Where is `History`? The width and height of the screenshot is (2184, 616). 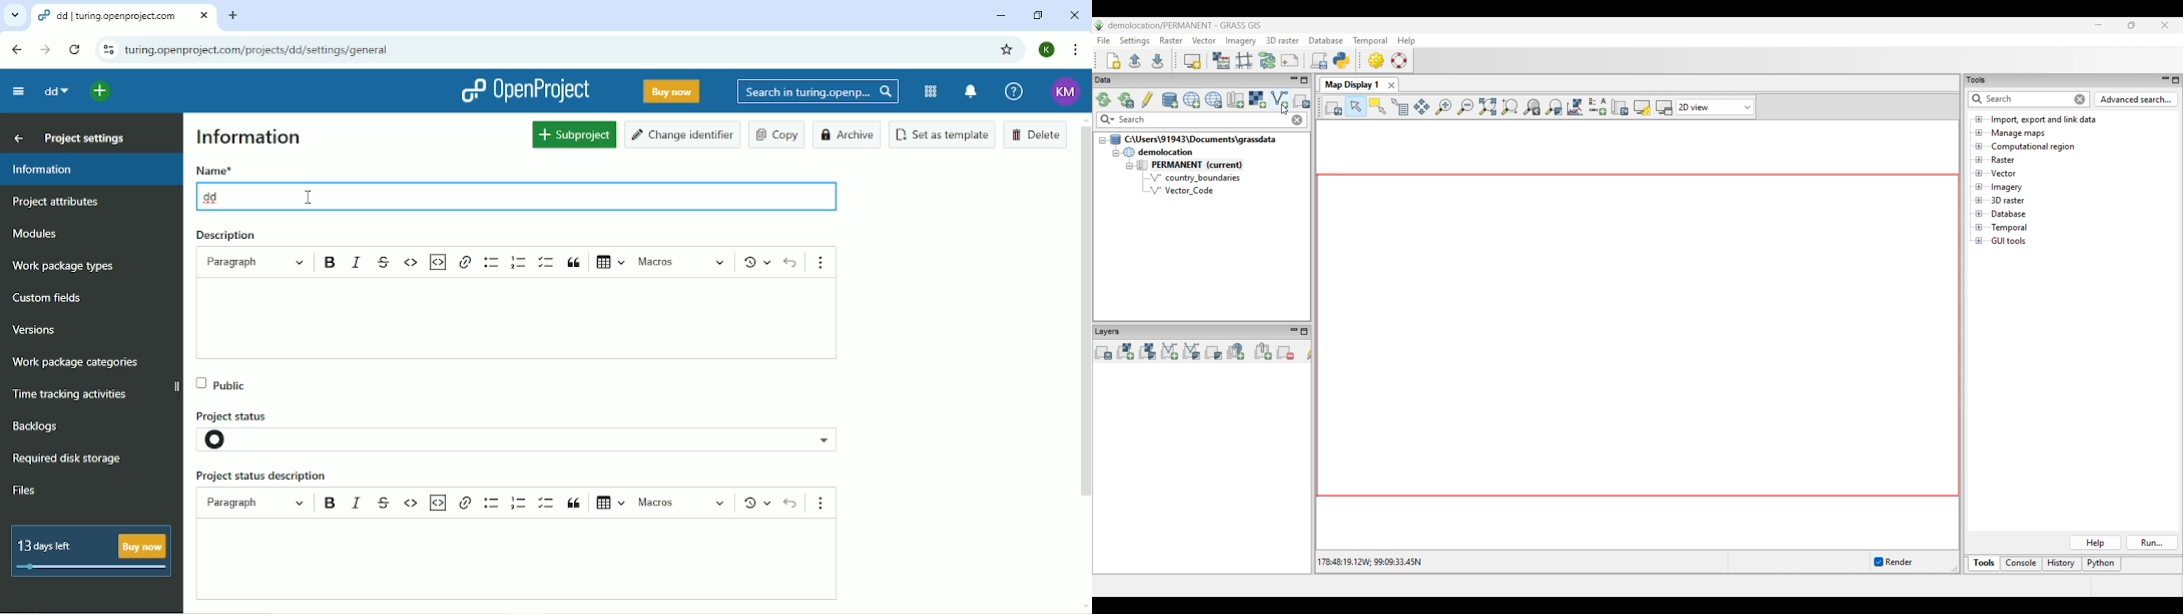 History is located at coordinates (2062, 564).